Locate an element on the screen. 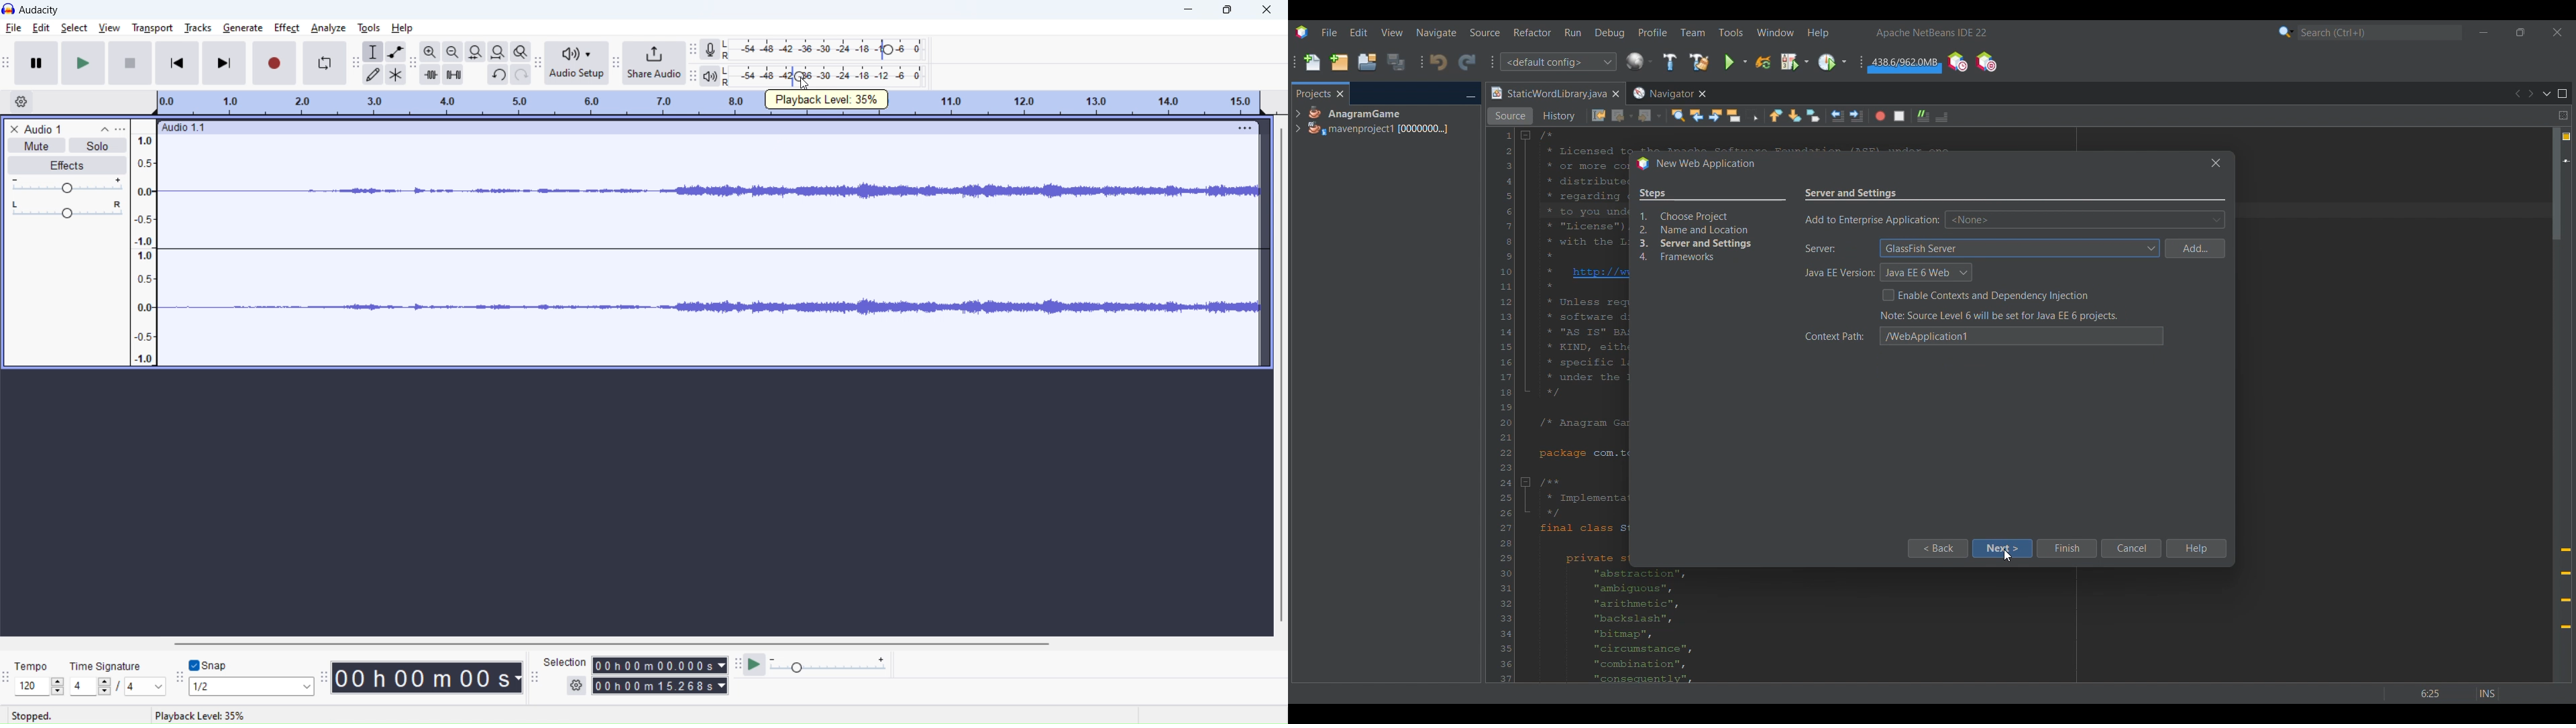  Next highlighted by cursor is located at coordinates (2002, 548).